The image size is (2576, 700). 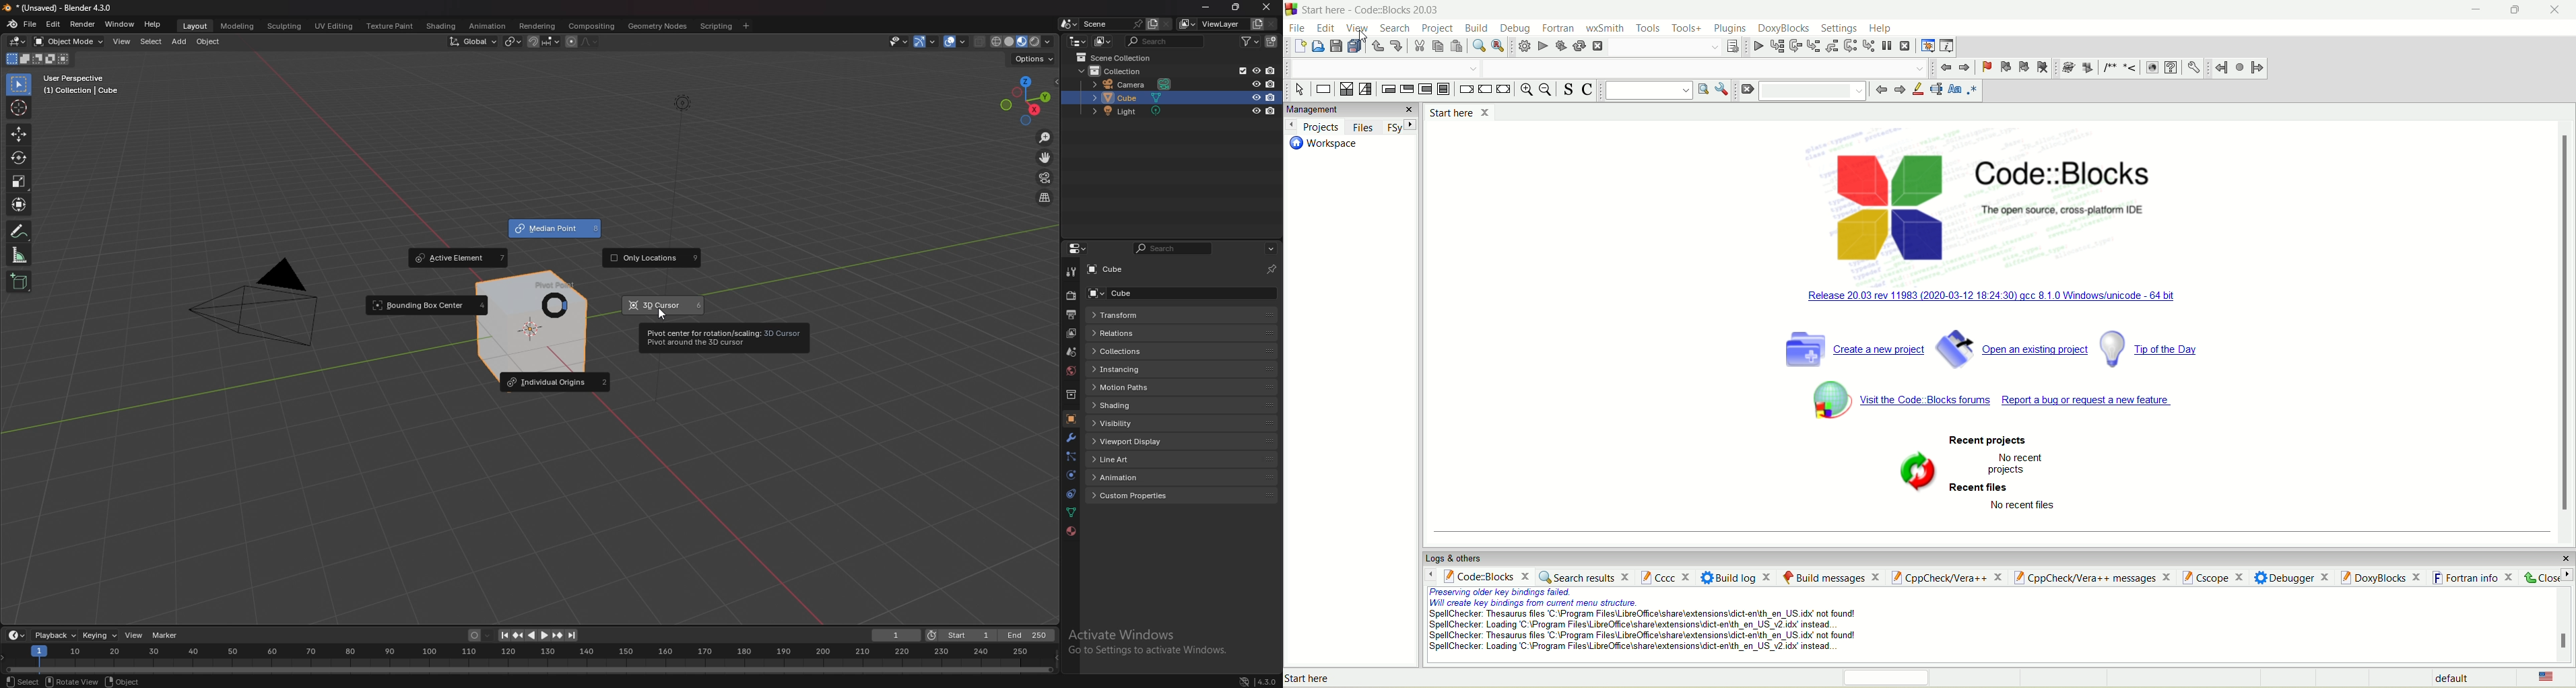 What do you see at coordinates (1946, 578) in the screenshot?
I see `CppCheck/Vera++` at bounding box center [1946, 578].